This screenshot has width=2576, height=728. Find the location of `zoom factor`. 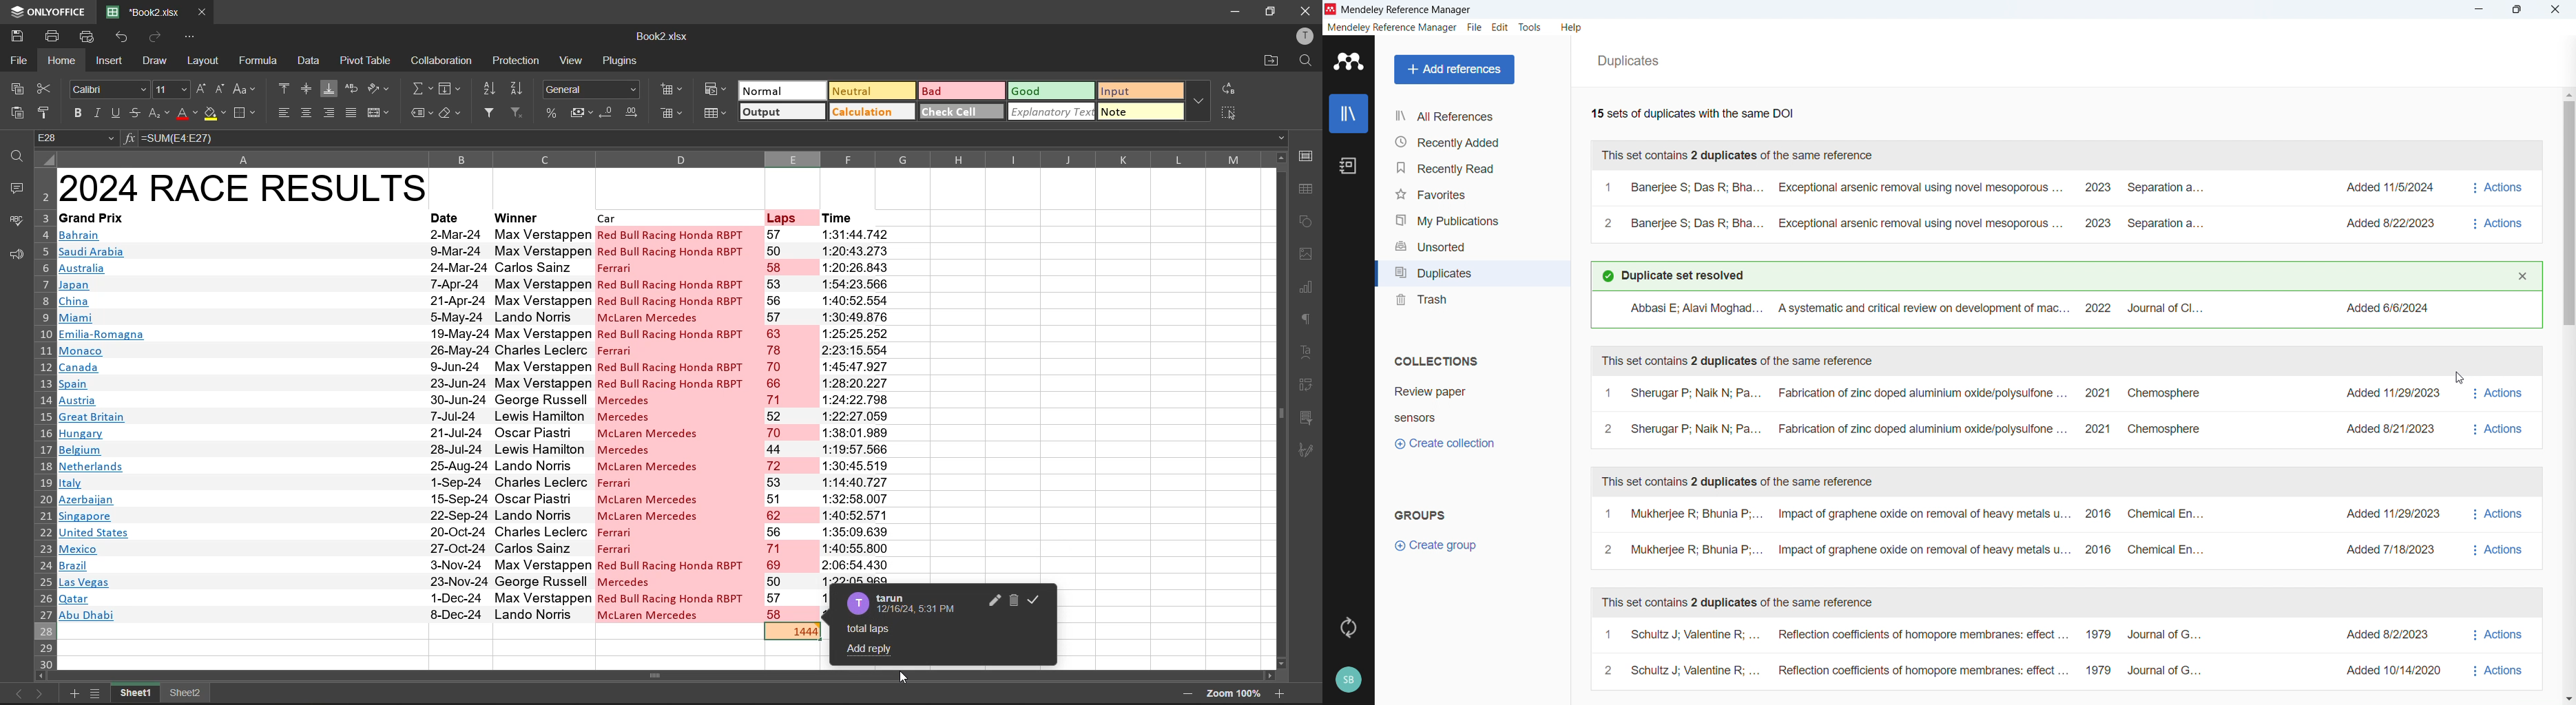

zoom factor is located at coordinates (1232, 693).